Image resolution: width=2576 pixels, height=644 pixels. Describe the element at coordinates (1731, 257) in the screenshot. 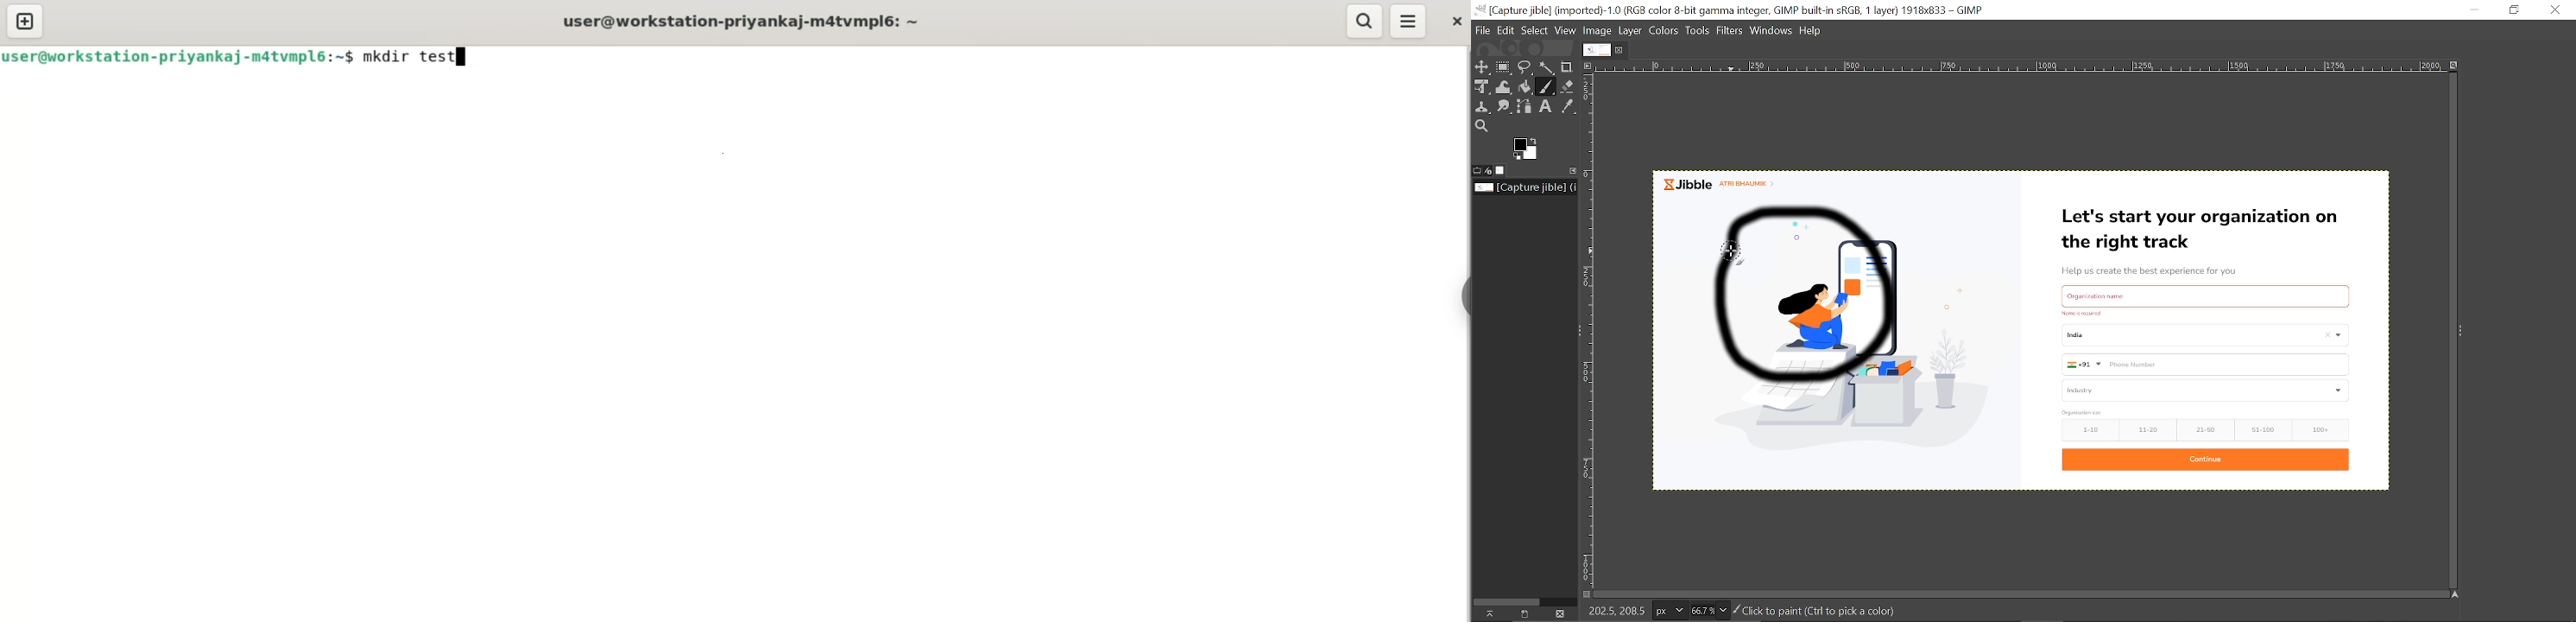

I see `paintbrush tool selected ` at that location.